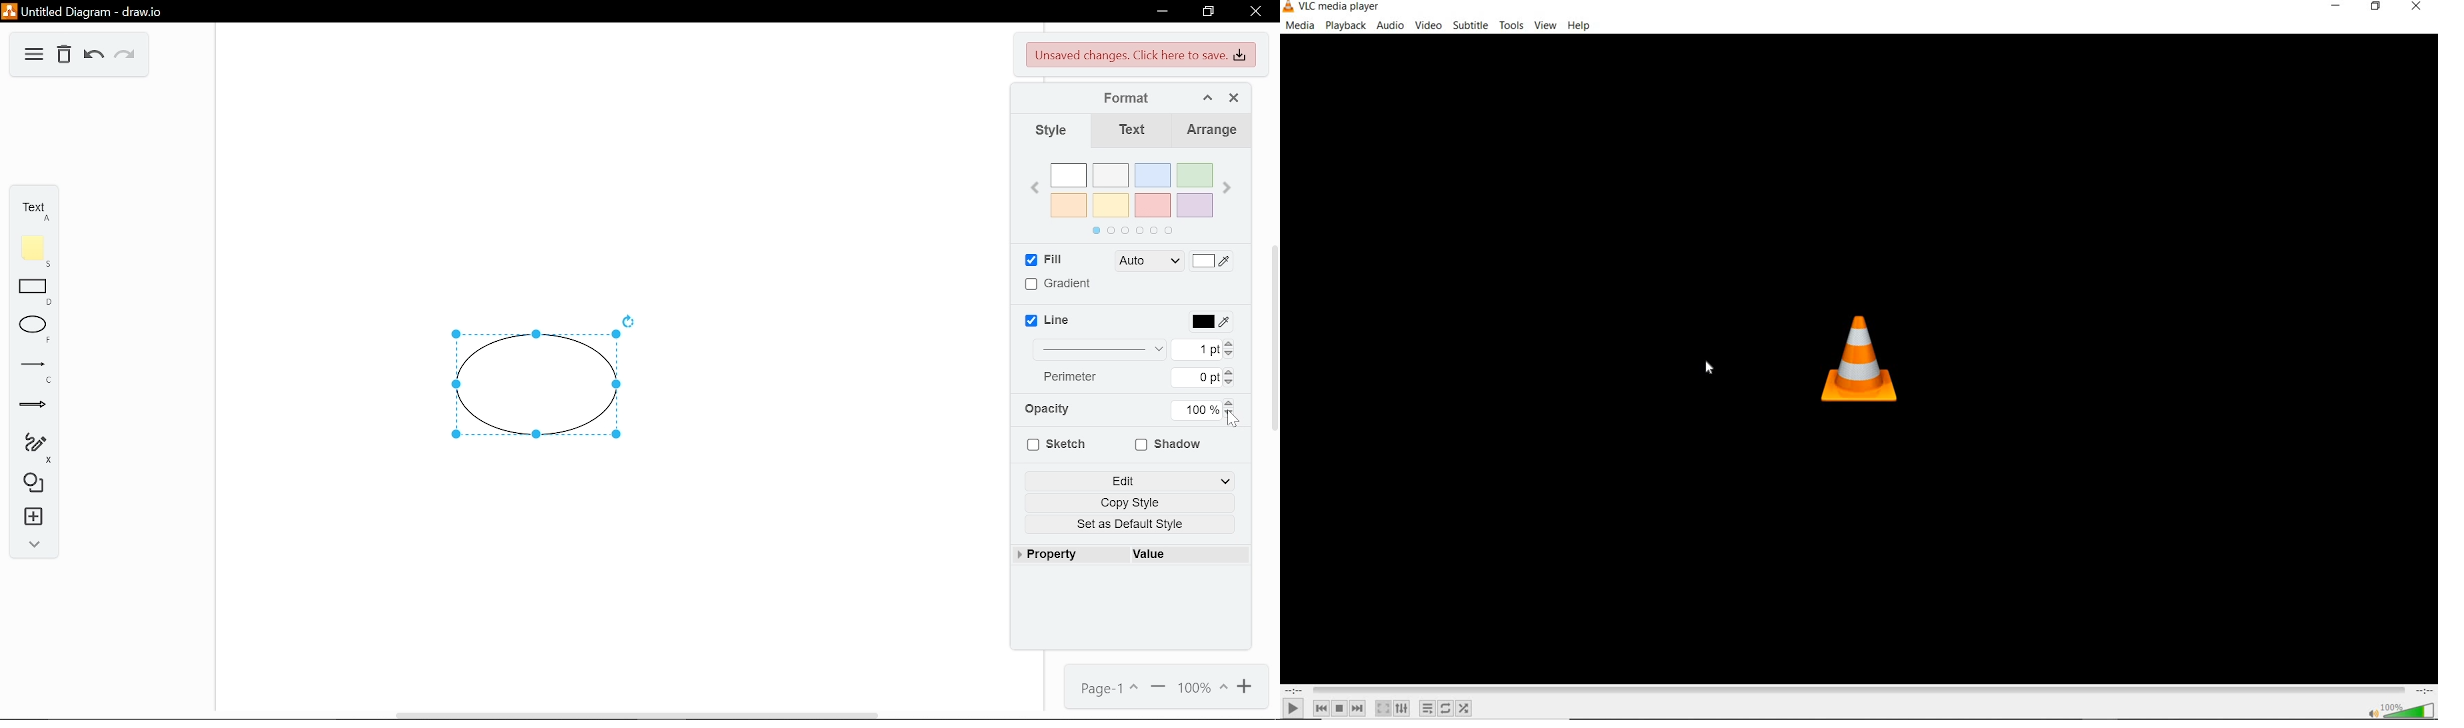 This screenshot has width=2464, height=728. I want to click on Minimize, so click(1160, 12).